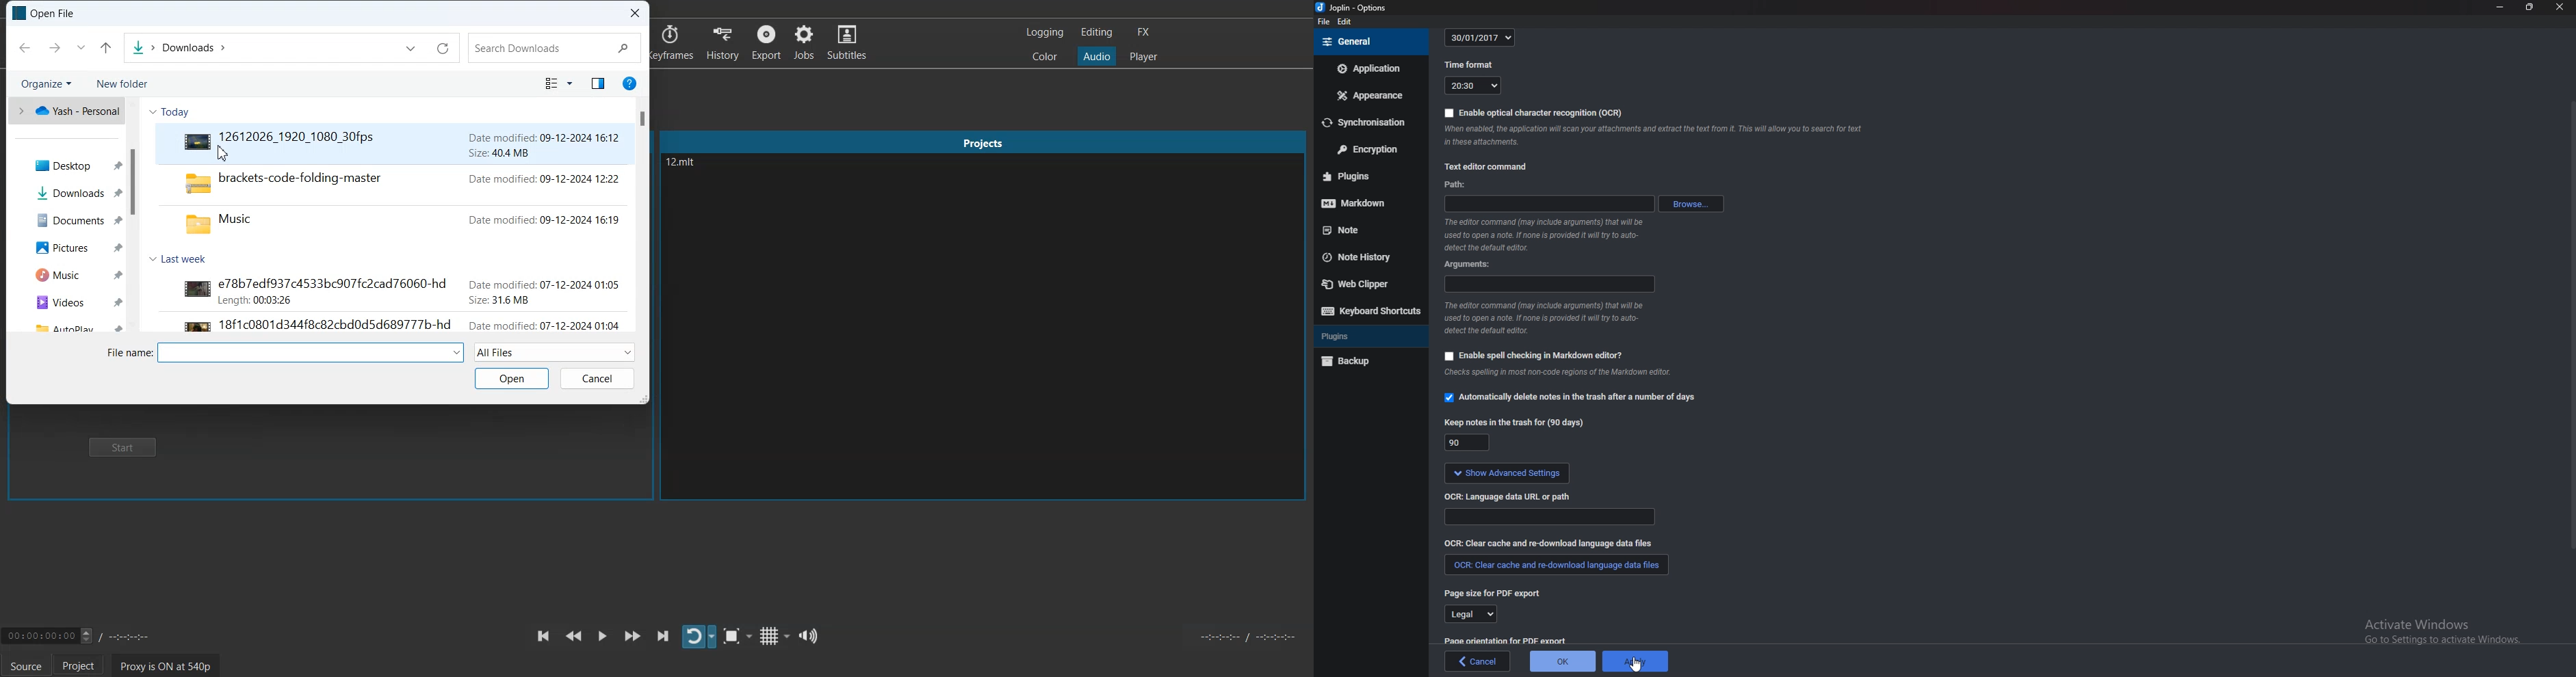 The image size is (2576, 700). What do you see at coordinates (52, 47) in the screenshot?
I see `Go forward` at bounding box center [52, 47].